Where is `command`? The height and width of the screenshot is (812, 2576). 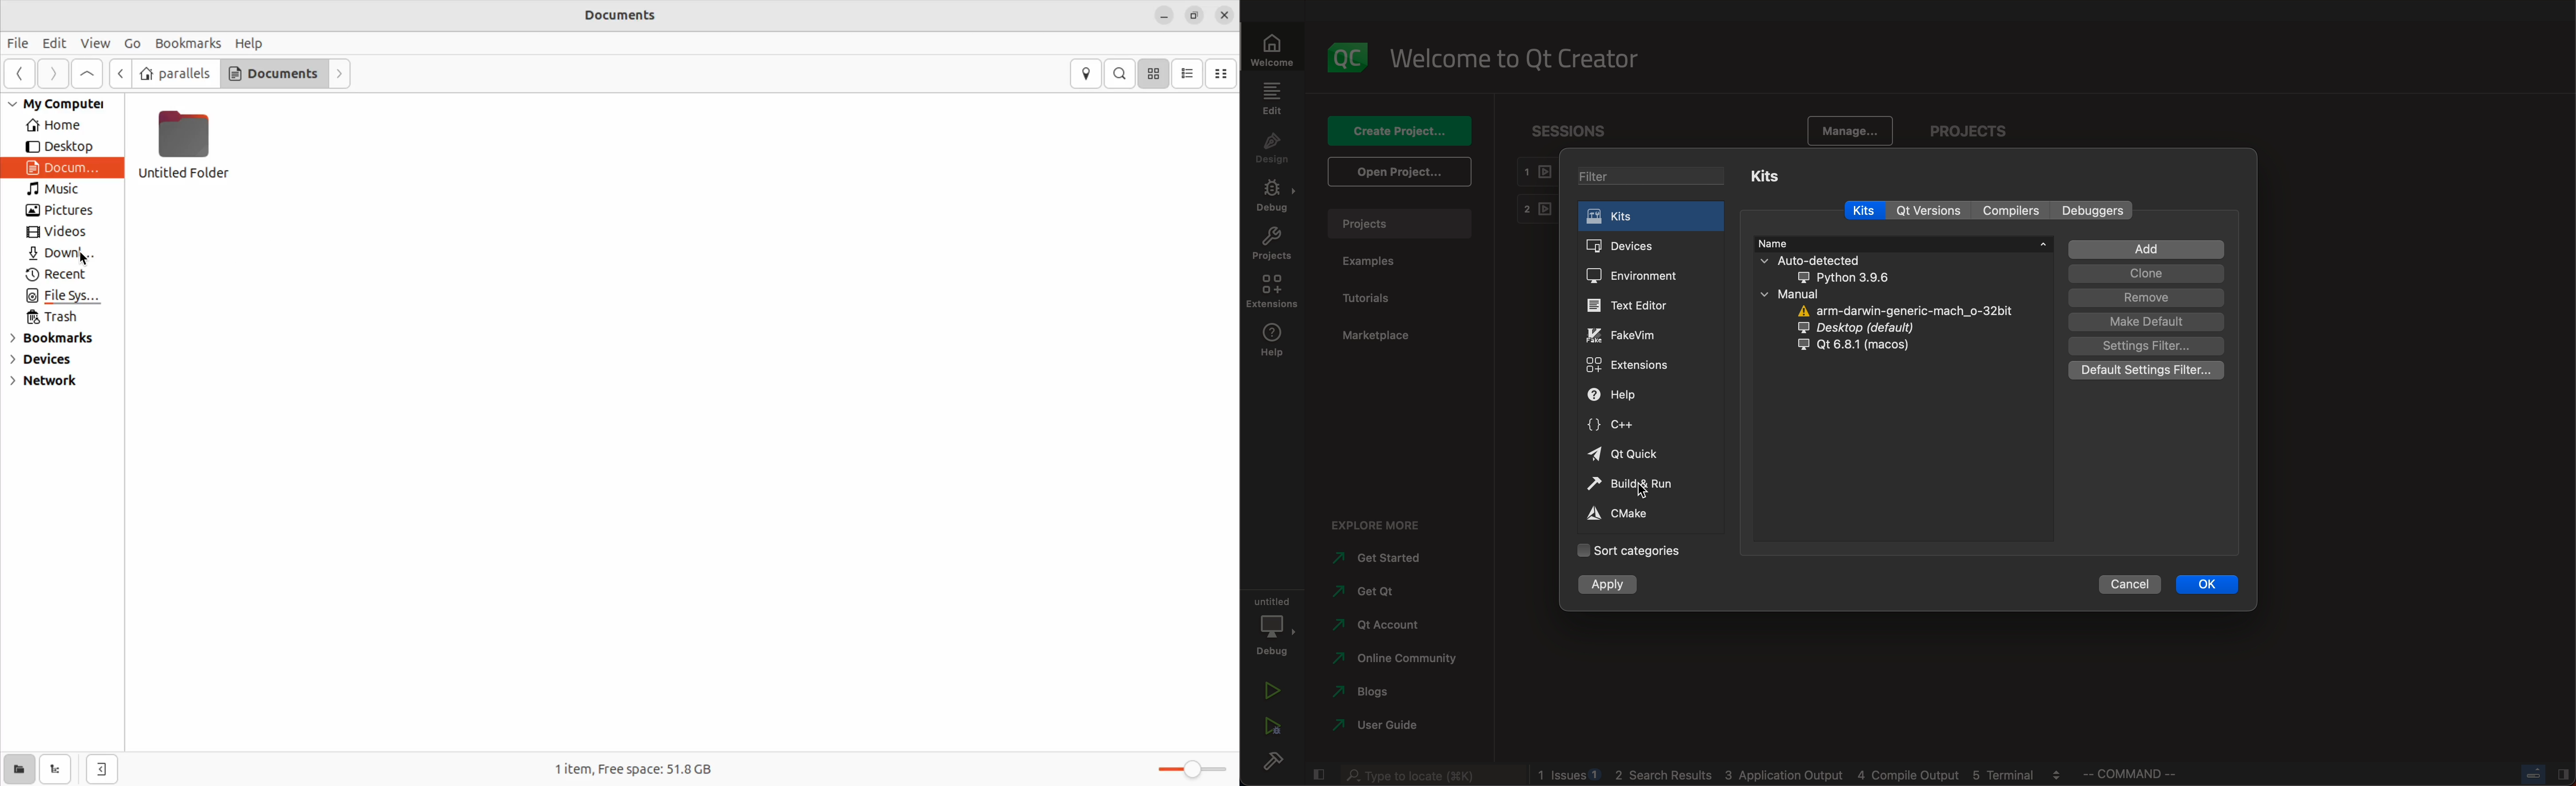
command is located at coordinates (2141, 773).